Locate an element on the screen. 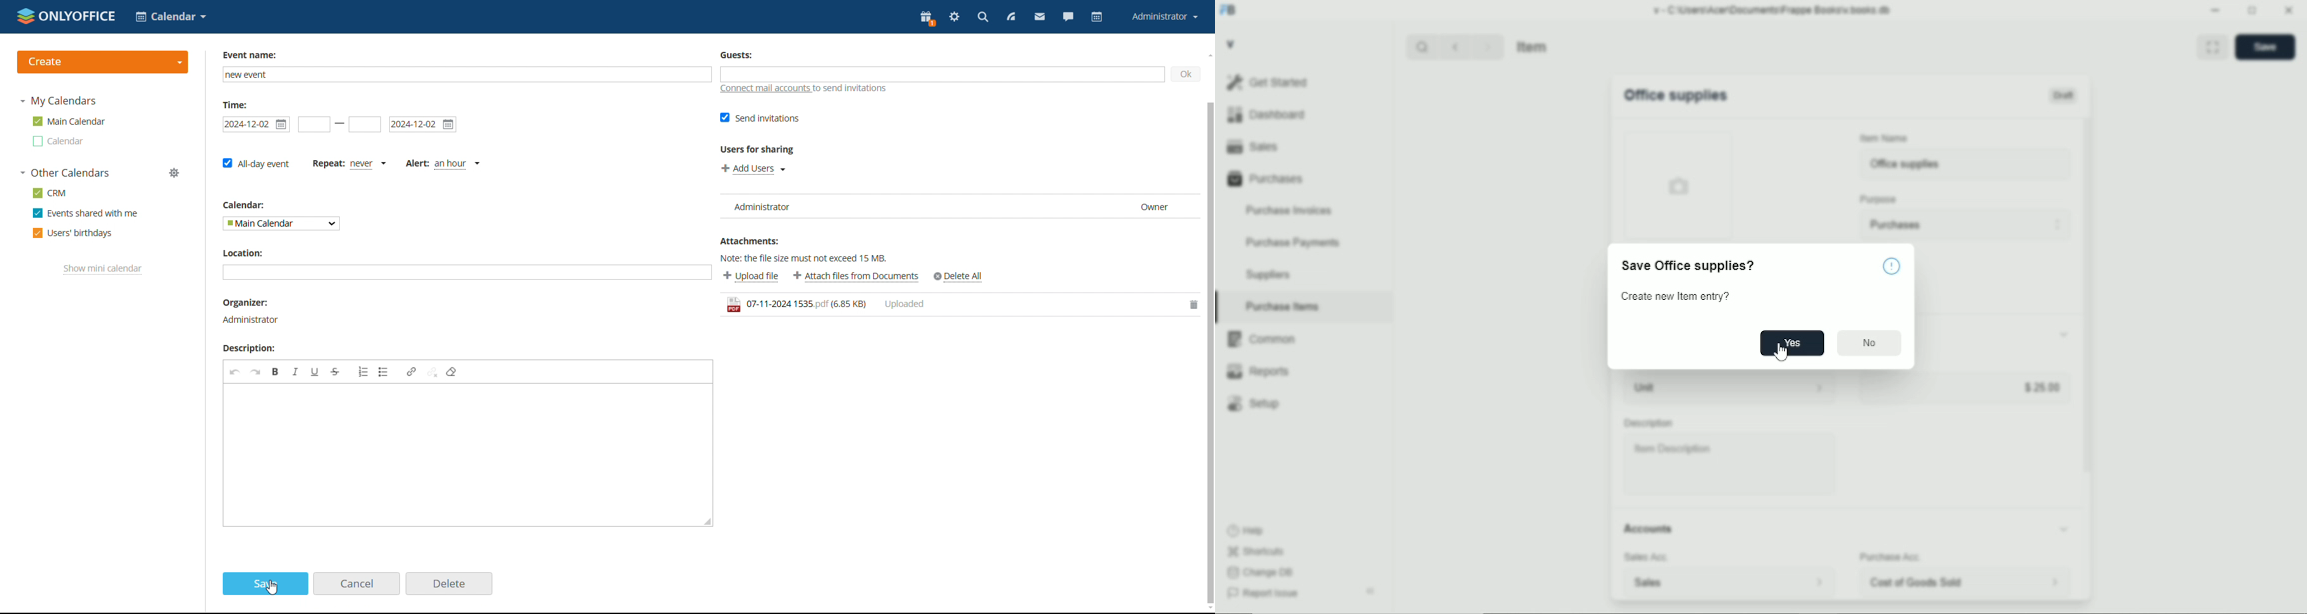 The height and width of the screenshot is (616, 2324). toggle between form and full width is located at coordinates (2213, 46).